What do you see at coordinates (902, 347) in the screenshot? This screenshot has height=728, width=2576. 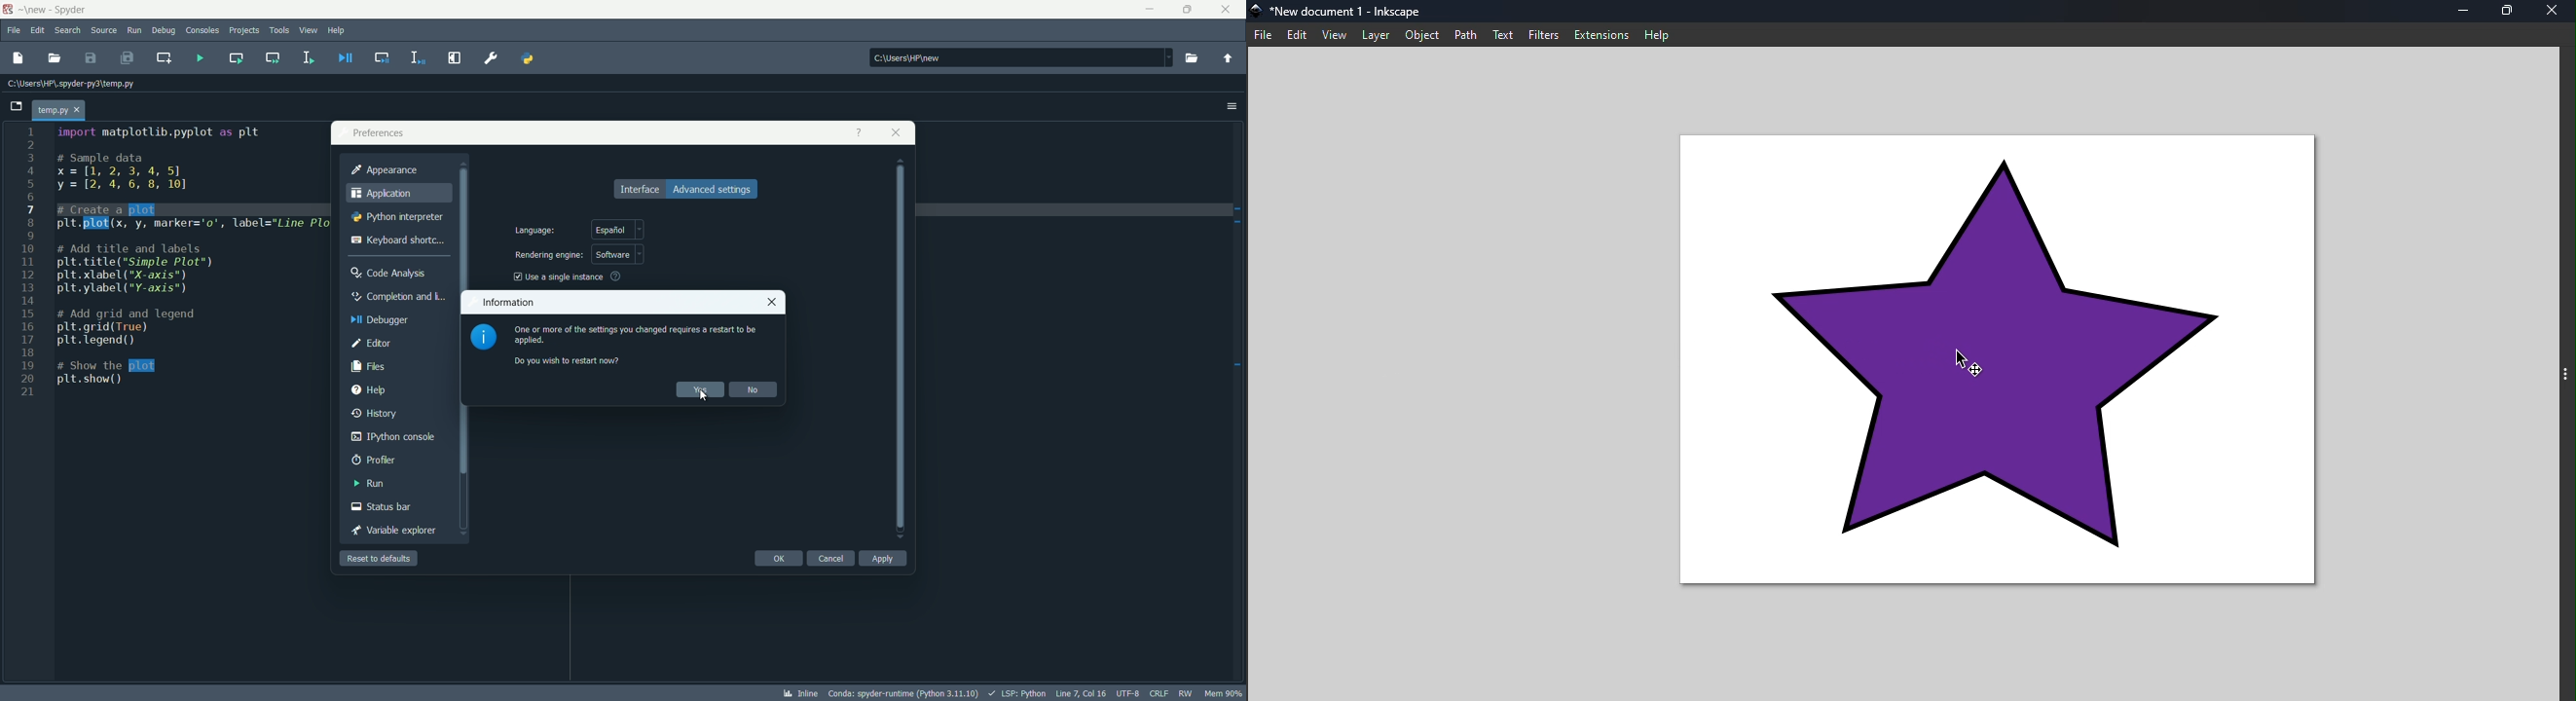 I see `vertical scrollbar` at bounding box center [902, 347].